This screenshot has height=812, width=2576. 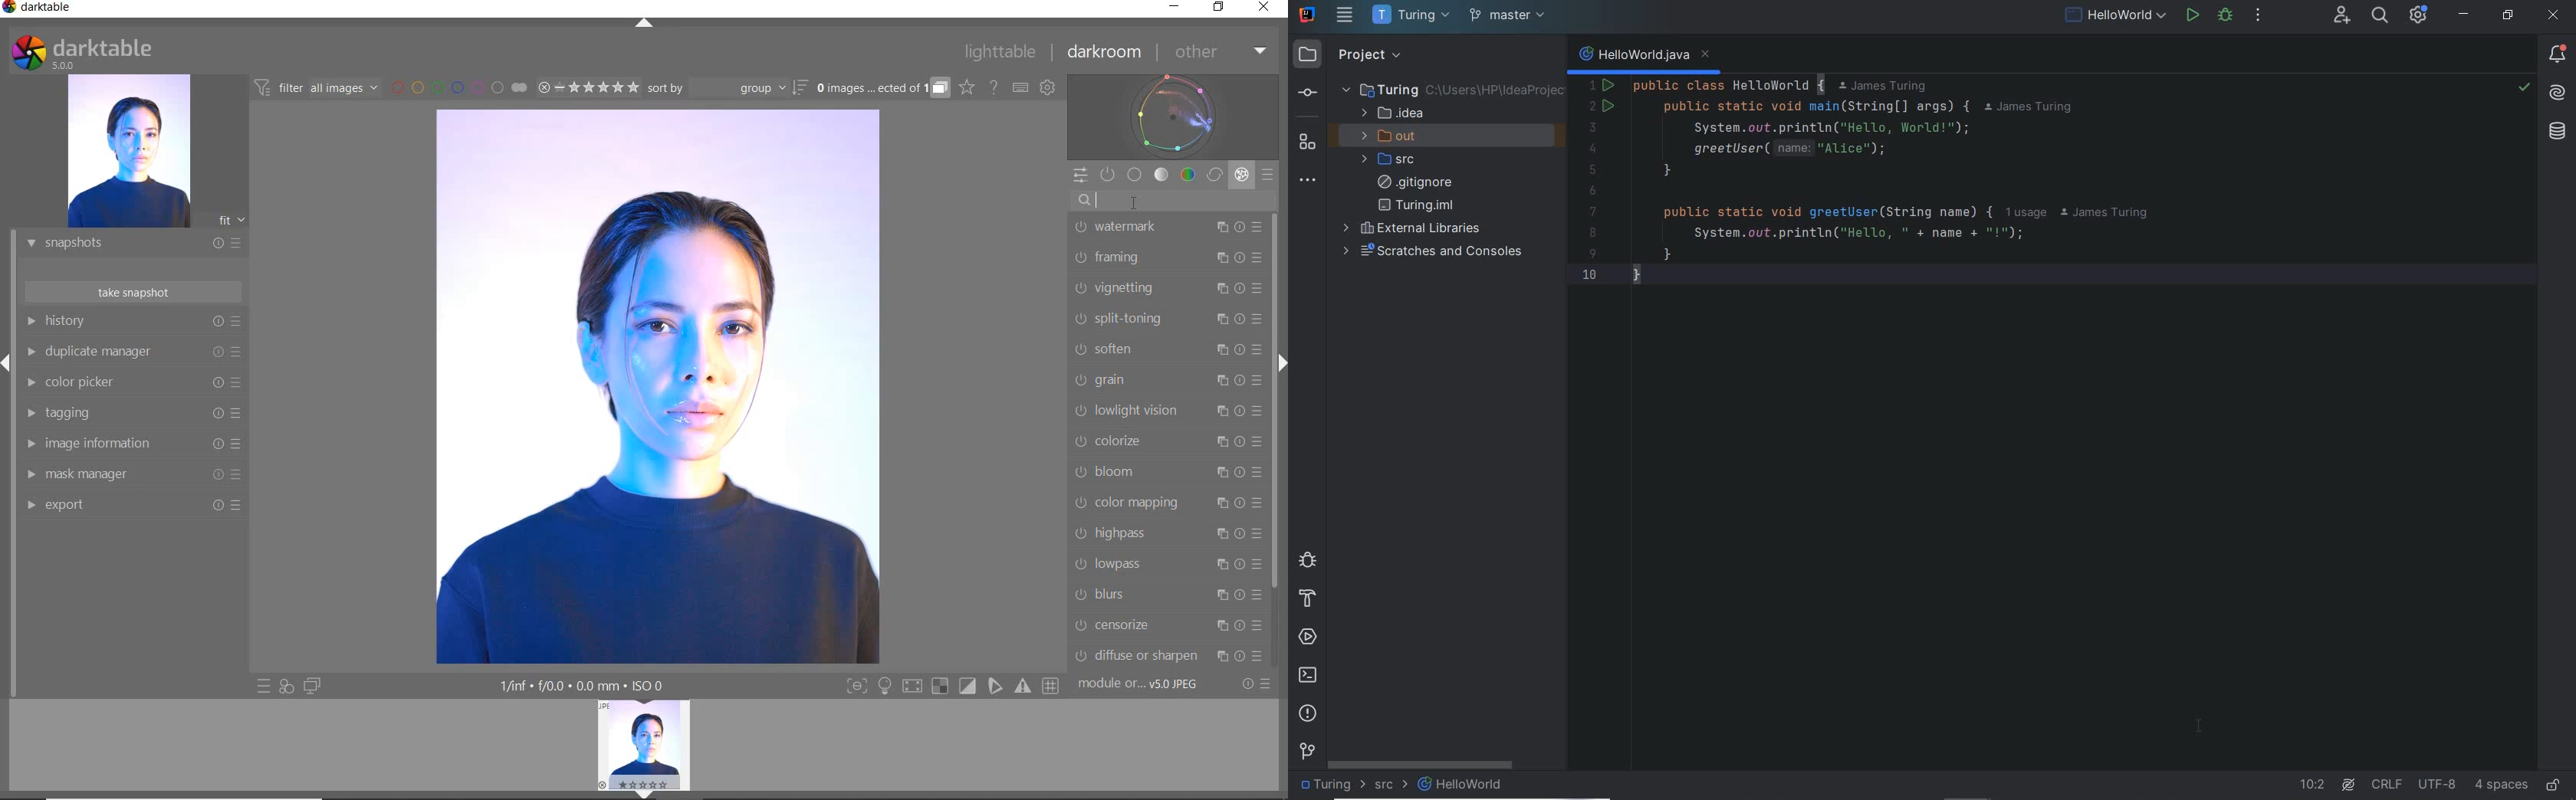 I want to click on FRAMING, so click(x=1167, y=257).